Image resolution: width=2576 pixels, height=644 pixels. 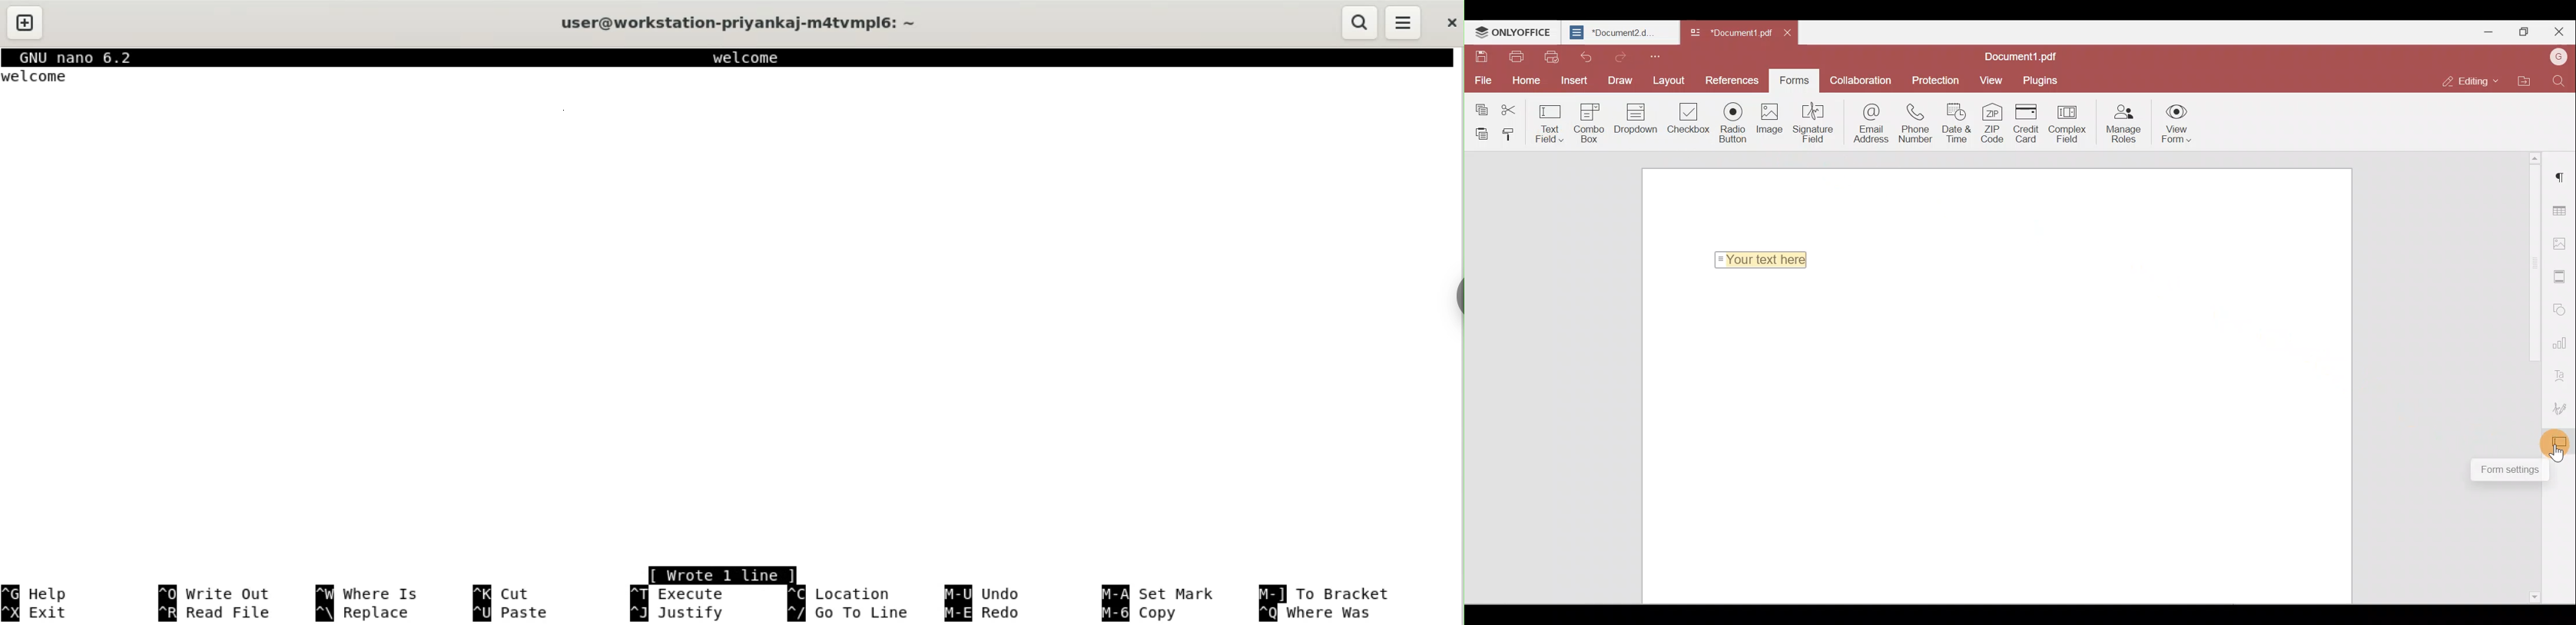 I want to click on Text Art settings, so click(x=2562, y=372).